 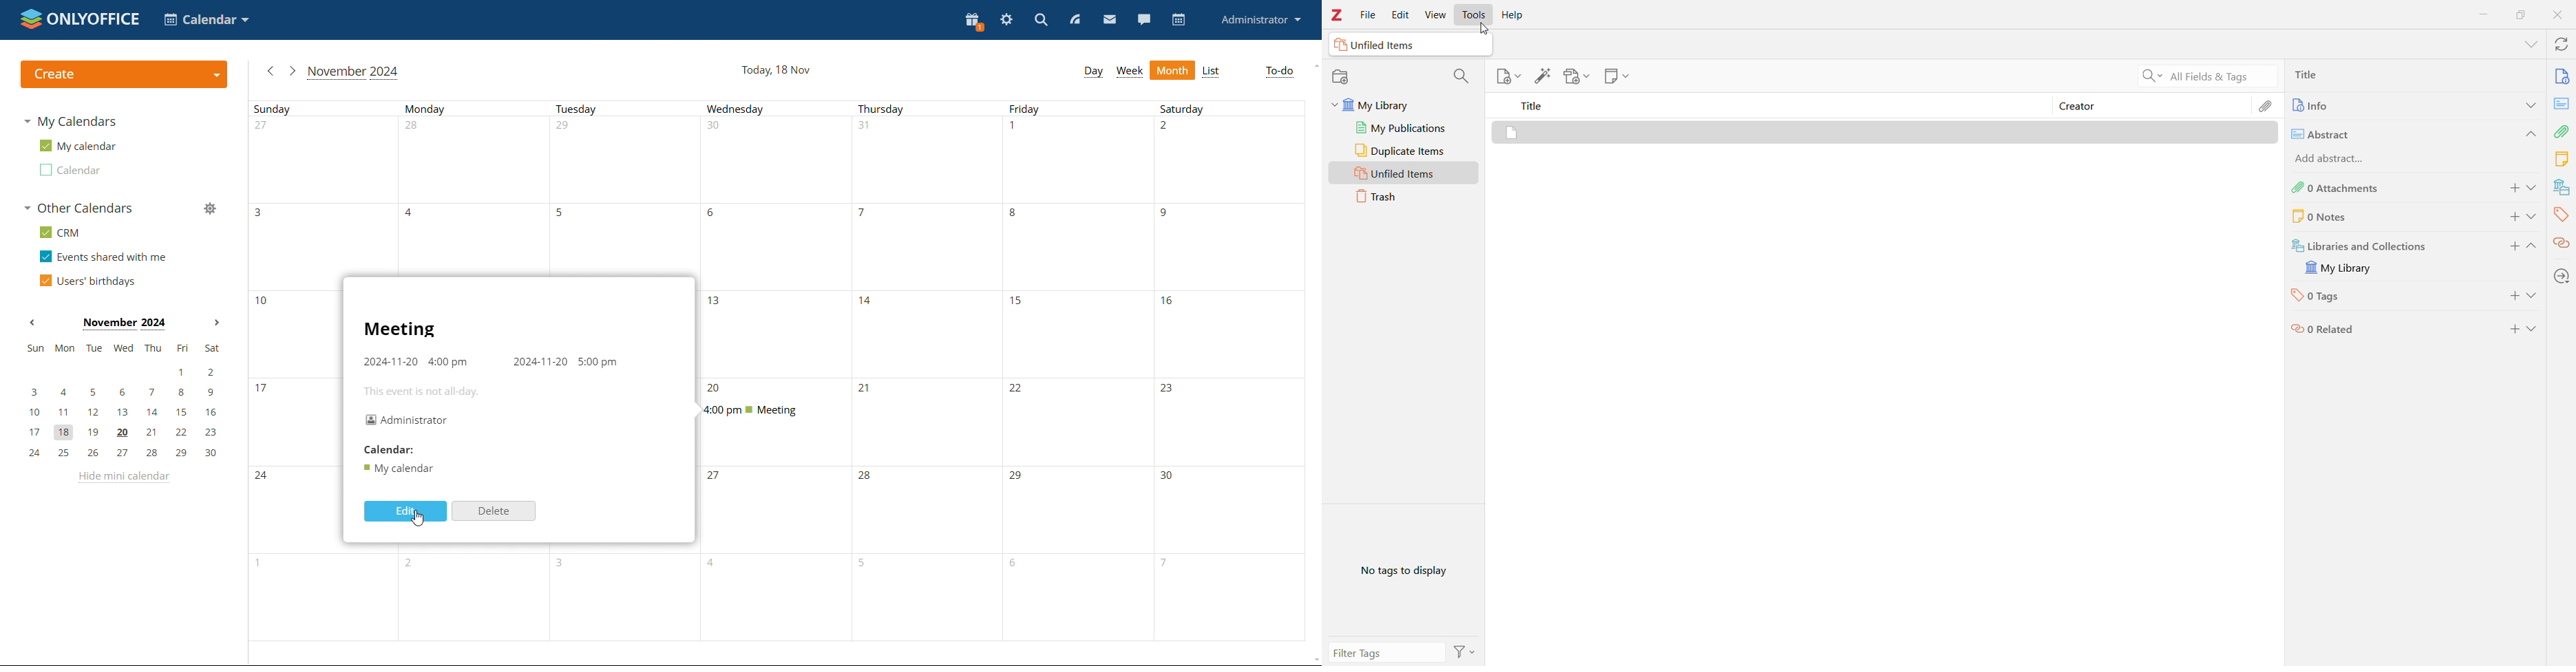 What do you see at coordinates (1410, 129) in the screenshot?
I see `My Publications` at bounding box center [1410, 129].